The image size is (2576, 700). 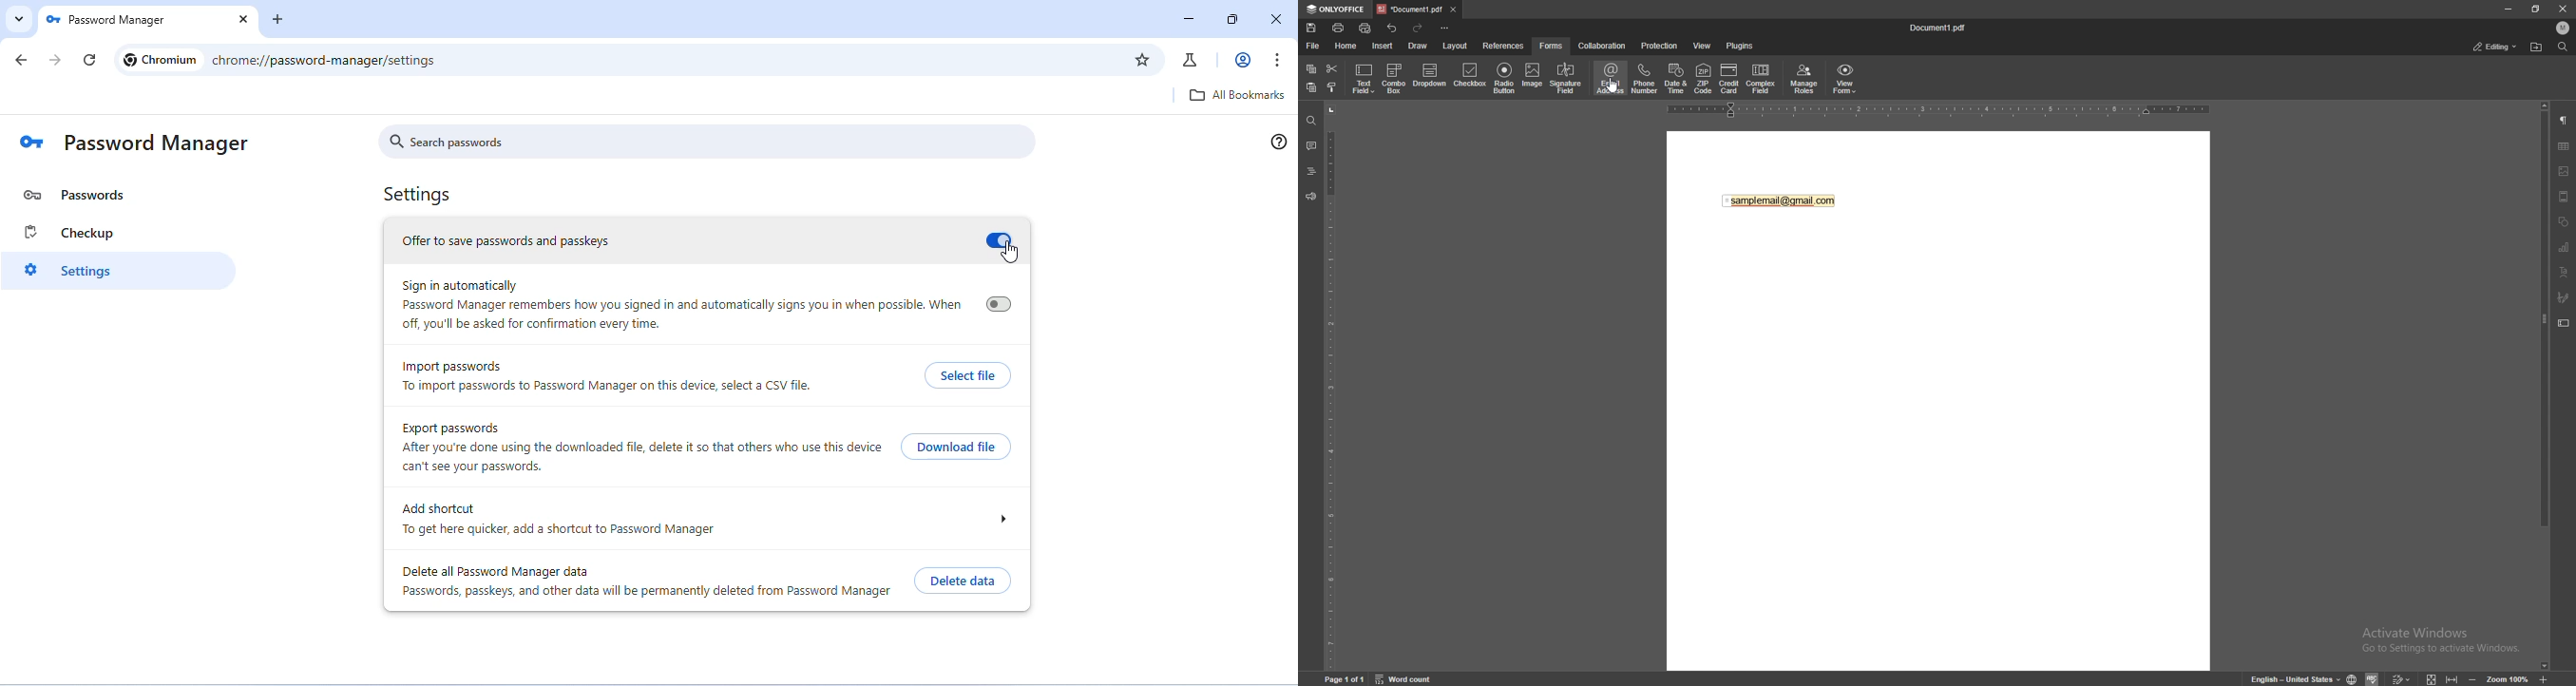 I want to click on account, so click(x=1240, y=60).